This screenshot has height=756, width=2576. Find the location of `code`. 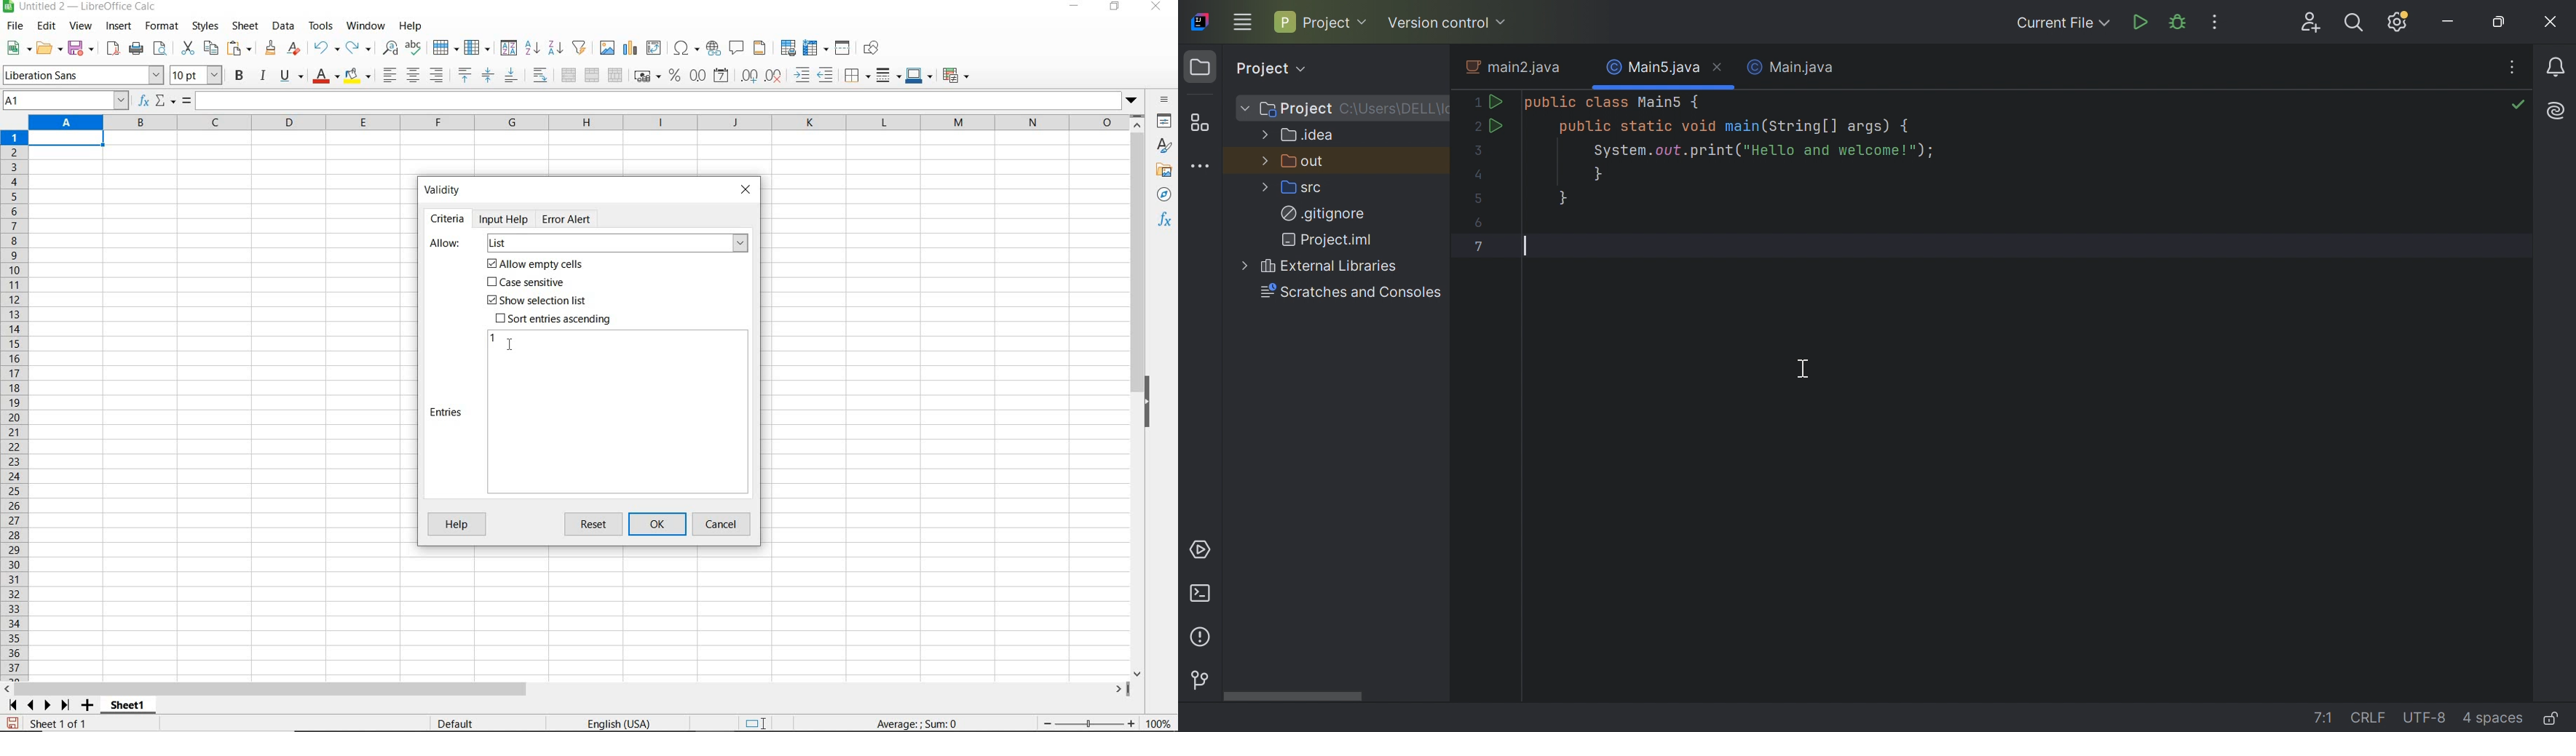

code is located at coordinates (1856, 172).